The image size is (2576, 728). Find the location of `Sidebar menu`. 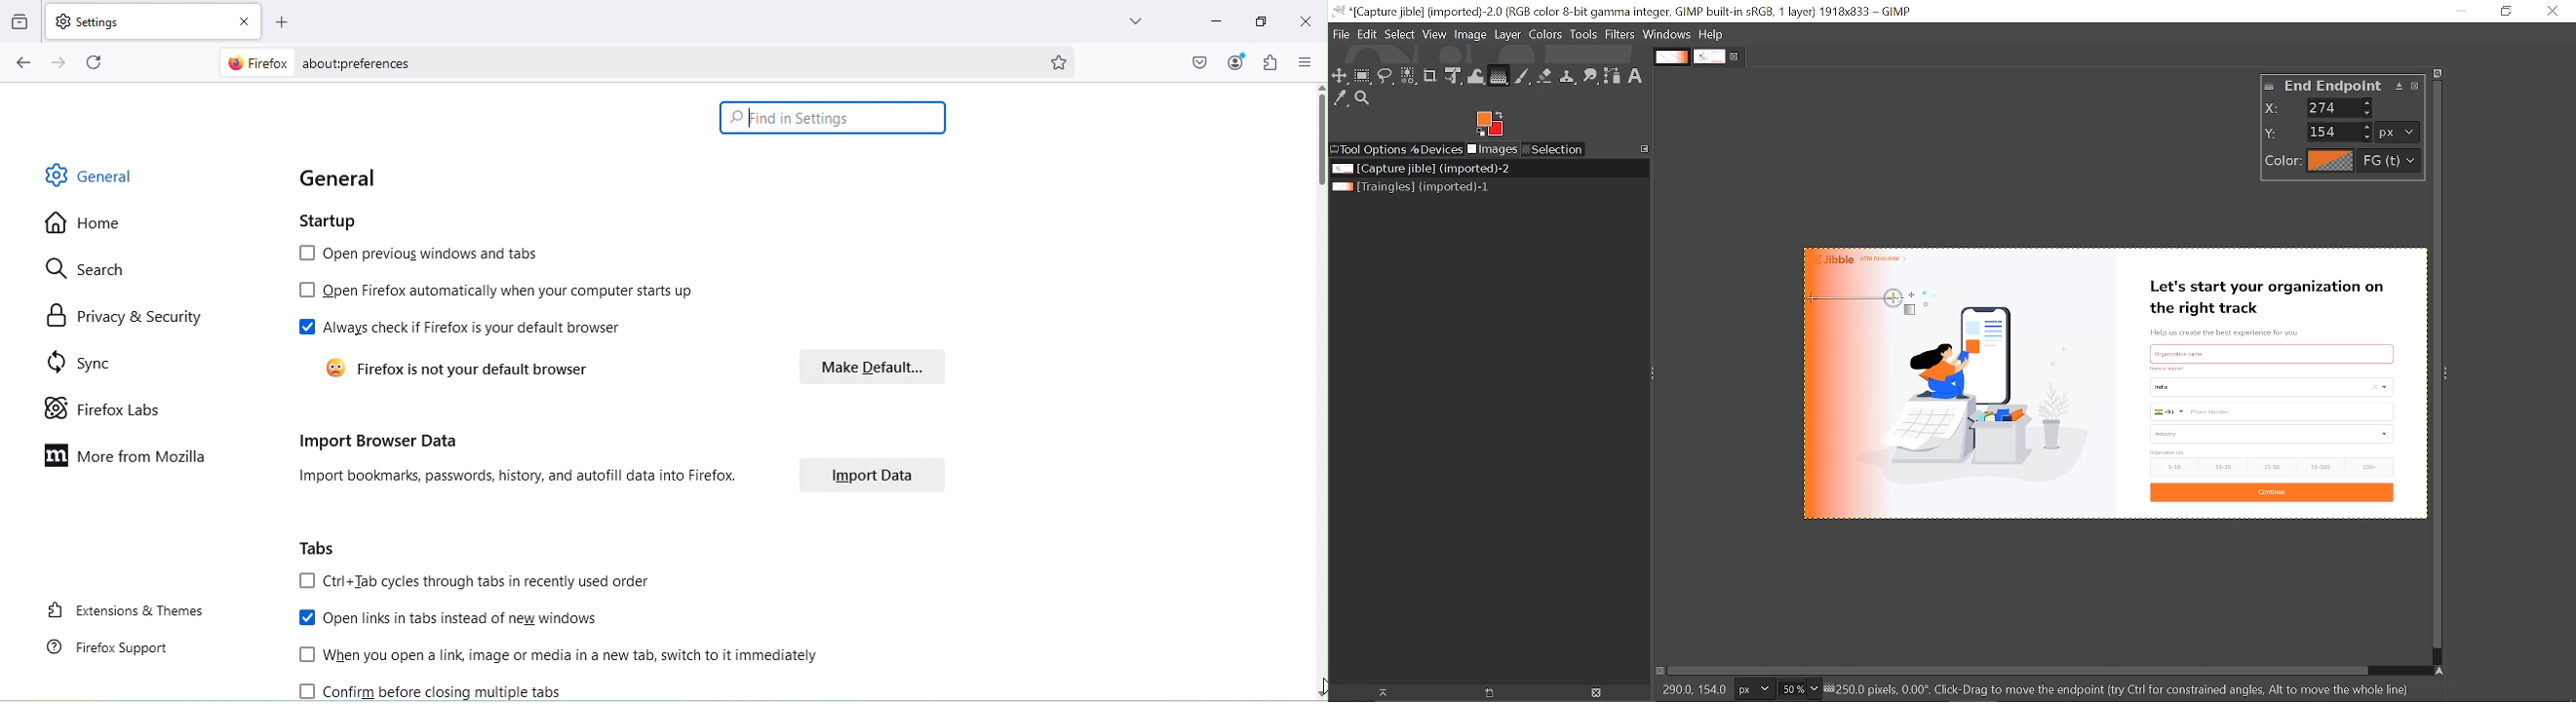

Sidebar menu is located at coordinates (2451, 370).